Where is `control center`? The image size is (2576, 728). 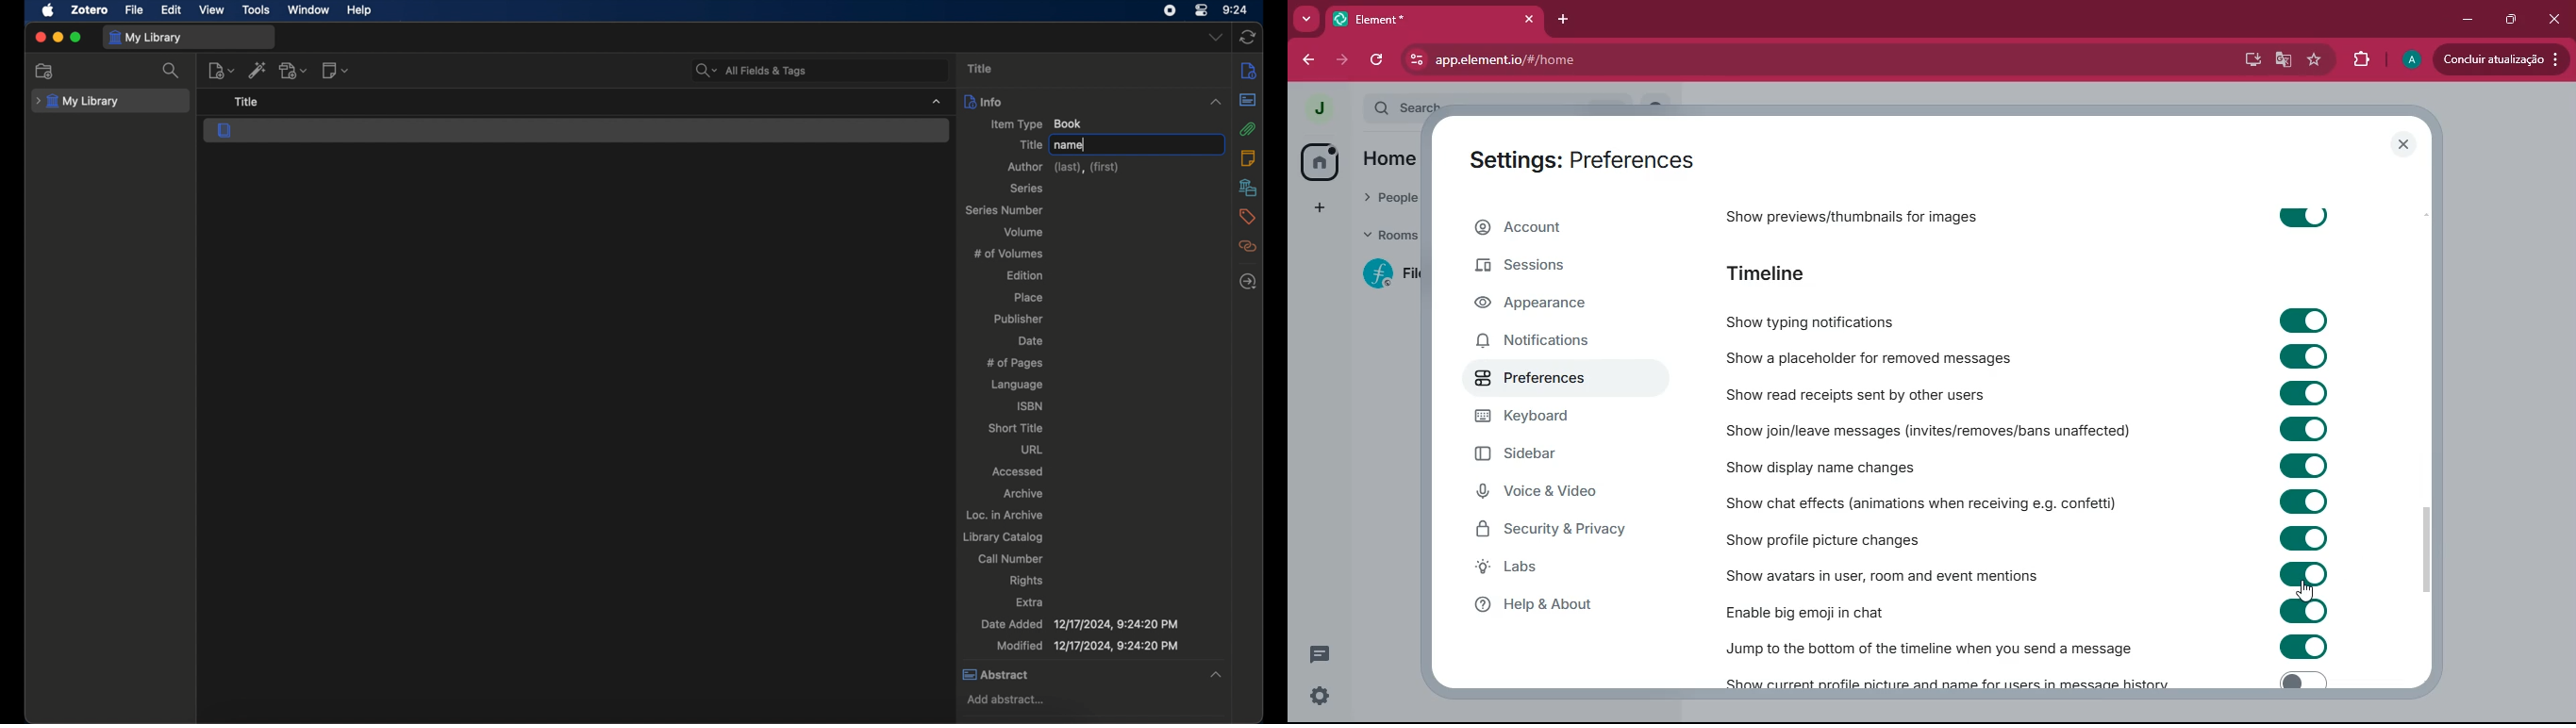 control center is located at coordinates (1202, 10).